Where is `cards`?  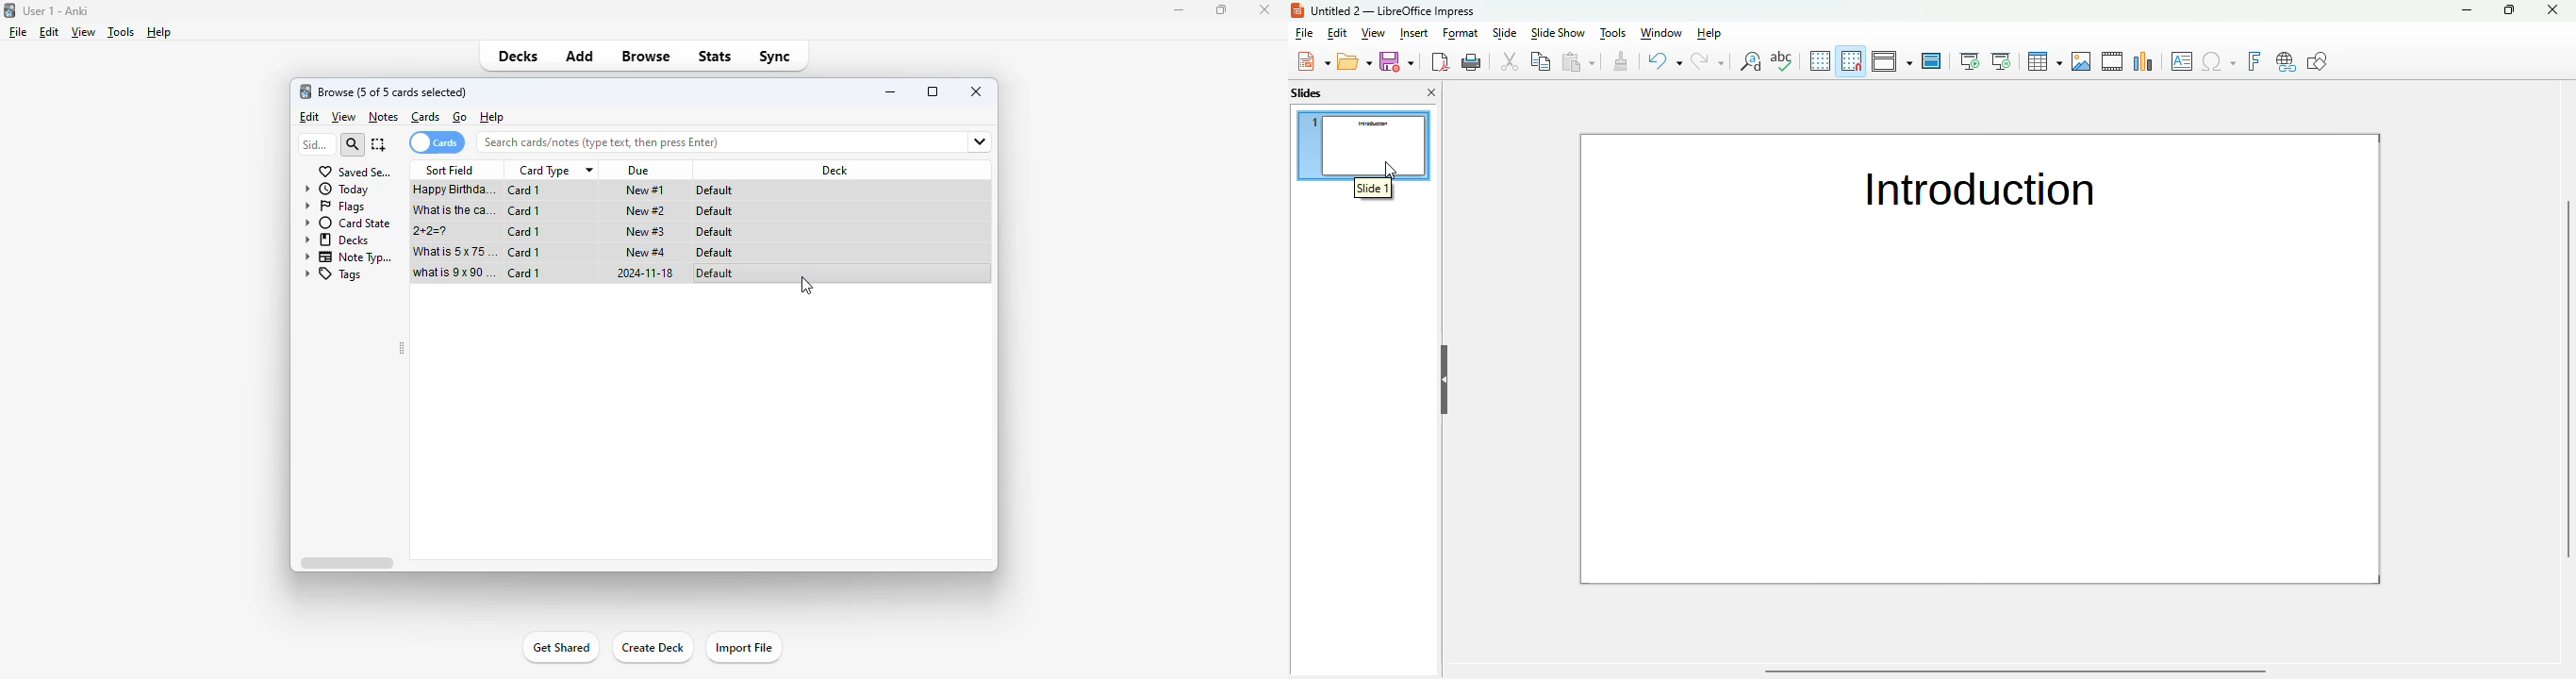 cards is located at coordinates (437, 142).